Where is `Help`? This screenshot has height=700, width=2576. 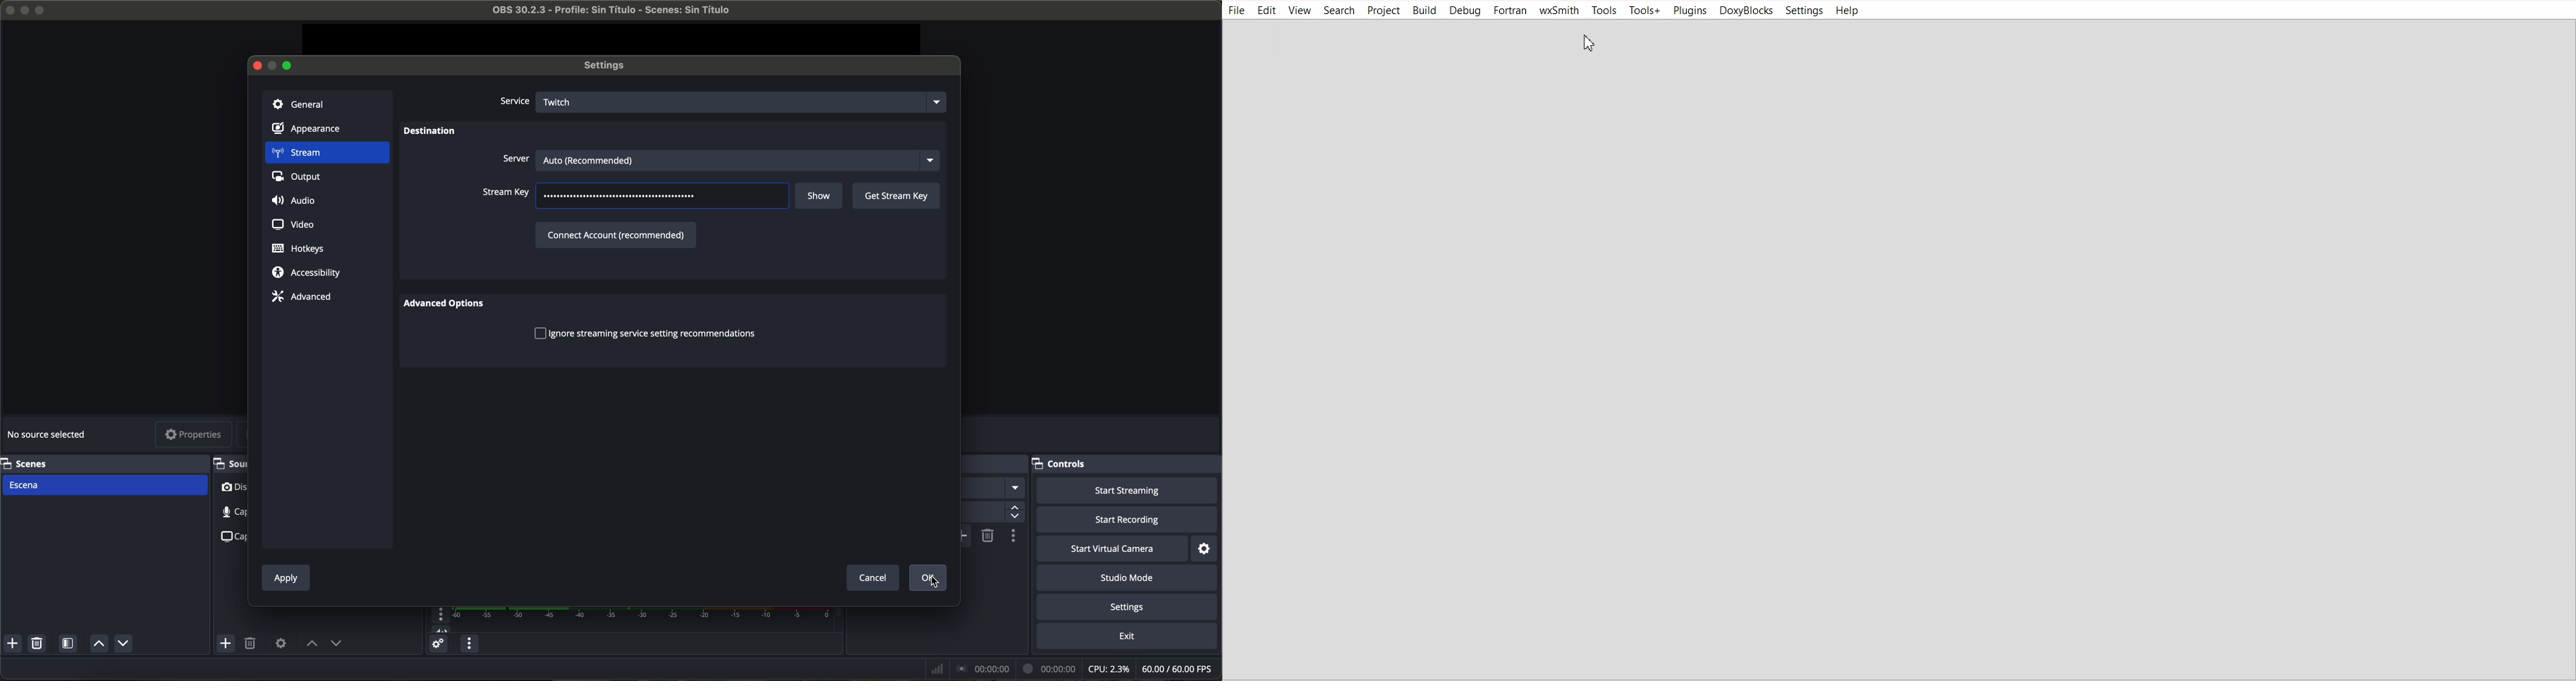 Help is located at coordinates (1848, 11).